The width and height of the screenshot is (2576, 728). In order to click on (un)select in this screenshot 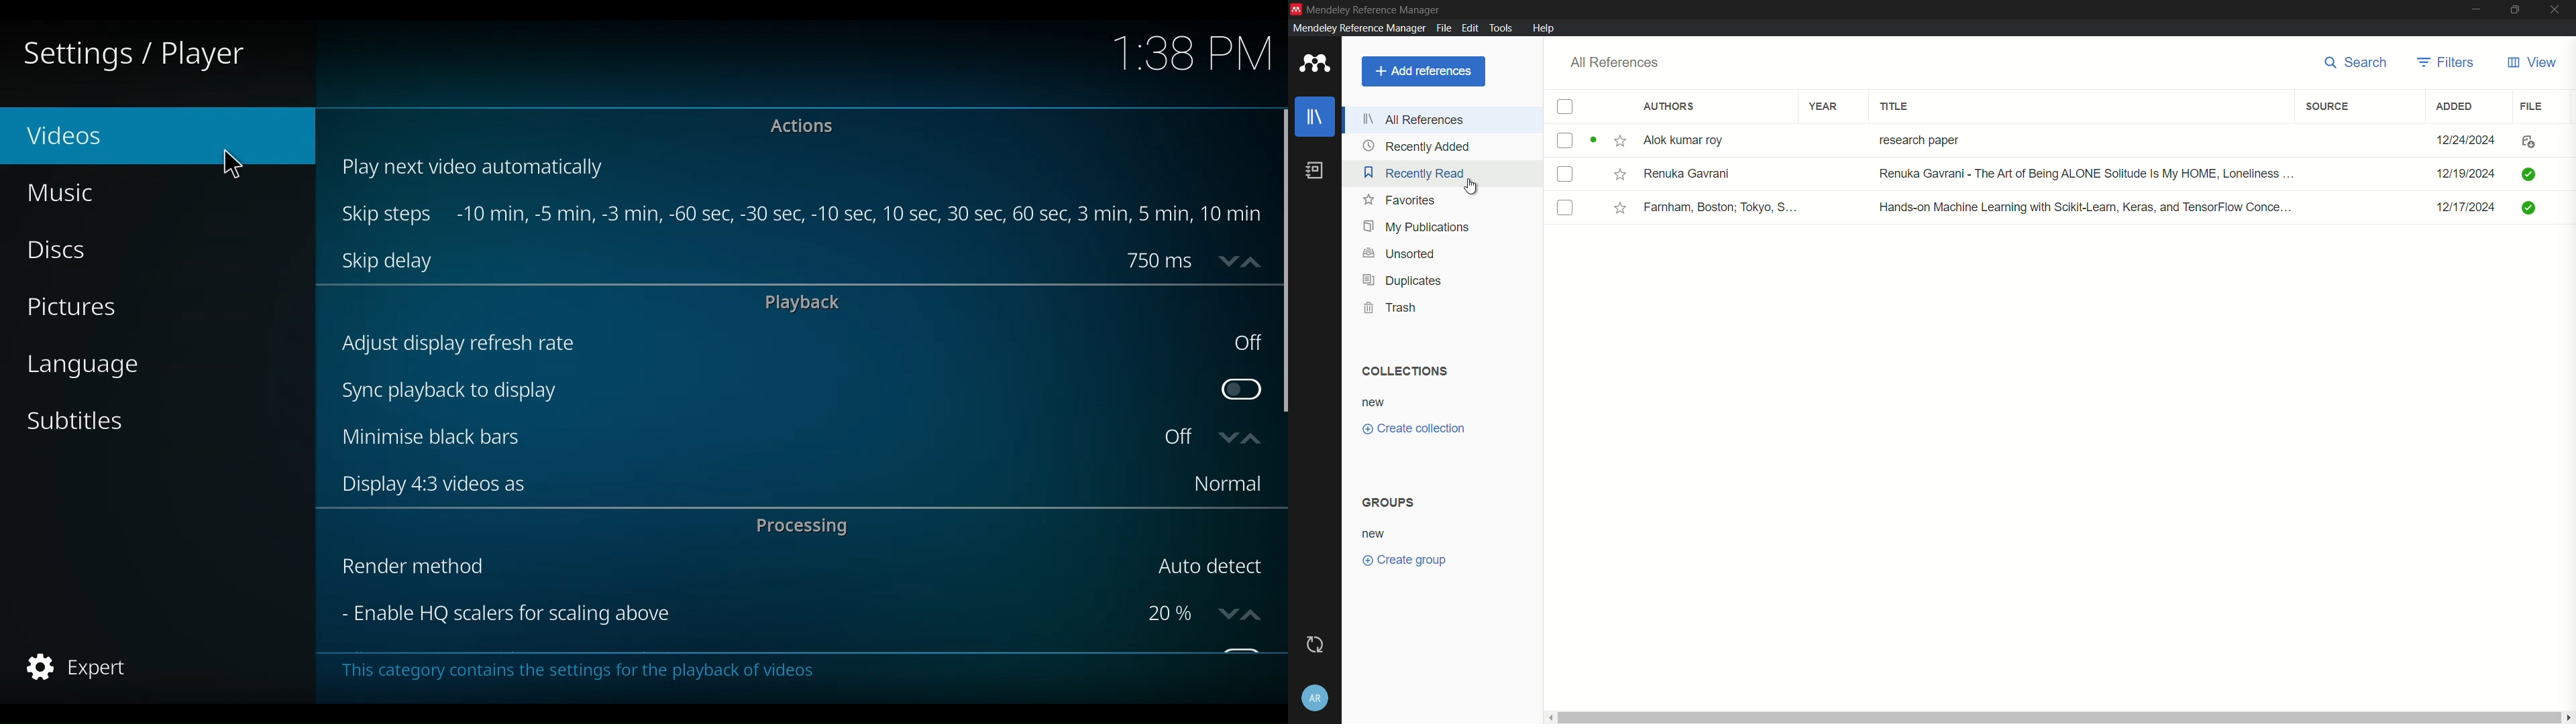, I will do `click(1564, 141)`.